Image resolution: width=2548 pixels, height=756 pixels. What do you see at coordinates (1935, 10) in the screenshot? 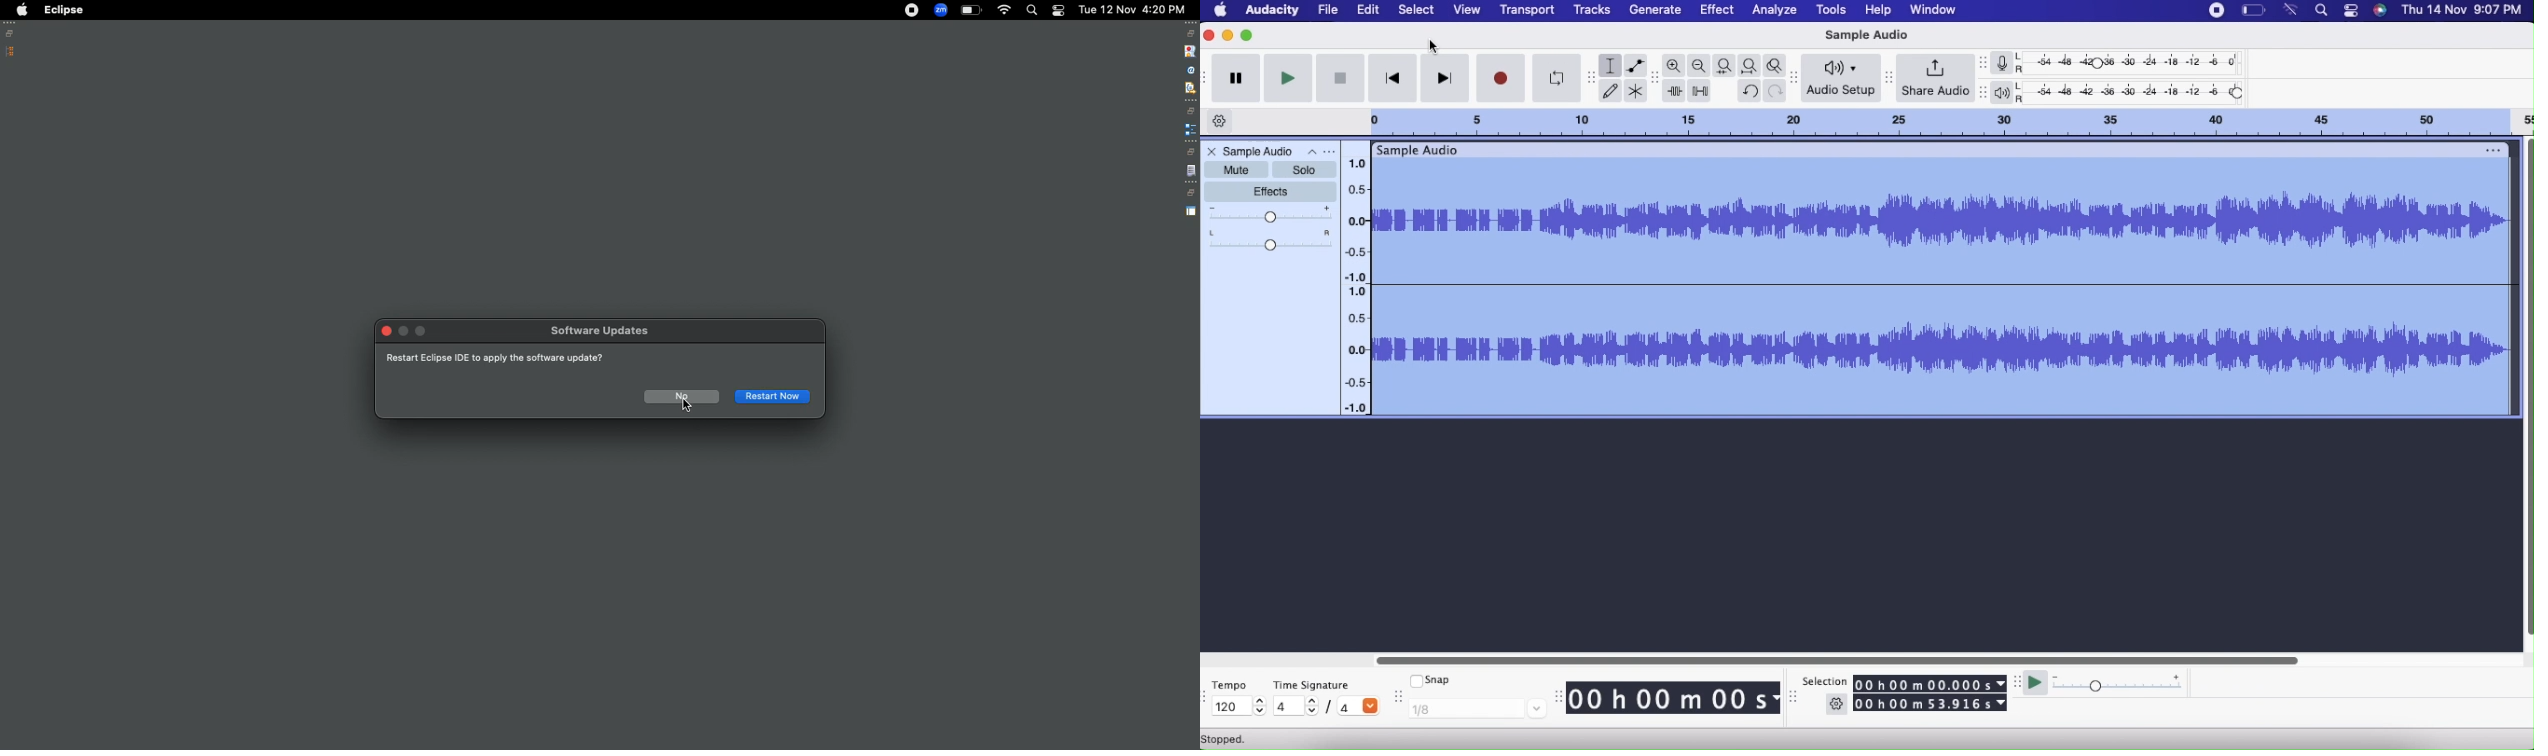
I see `Window` at bounding box center [1935, 10].